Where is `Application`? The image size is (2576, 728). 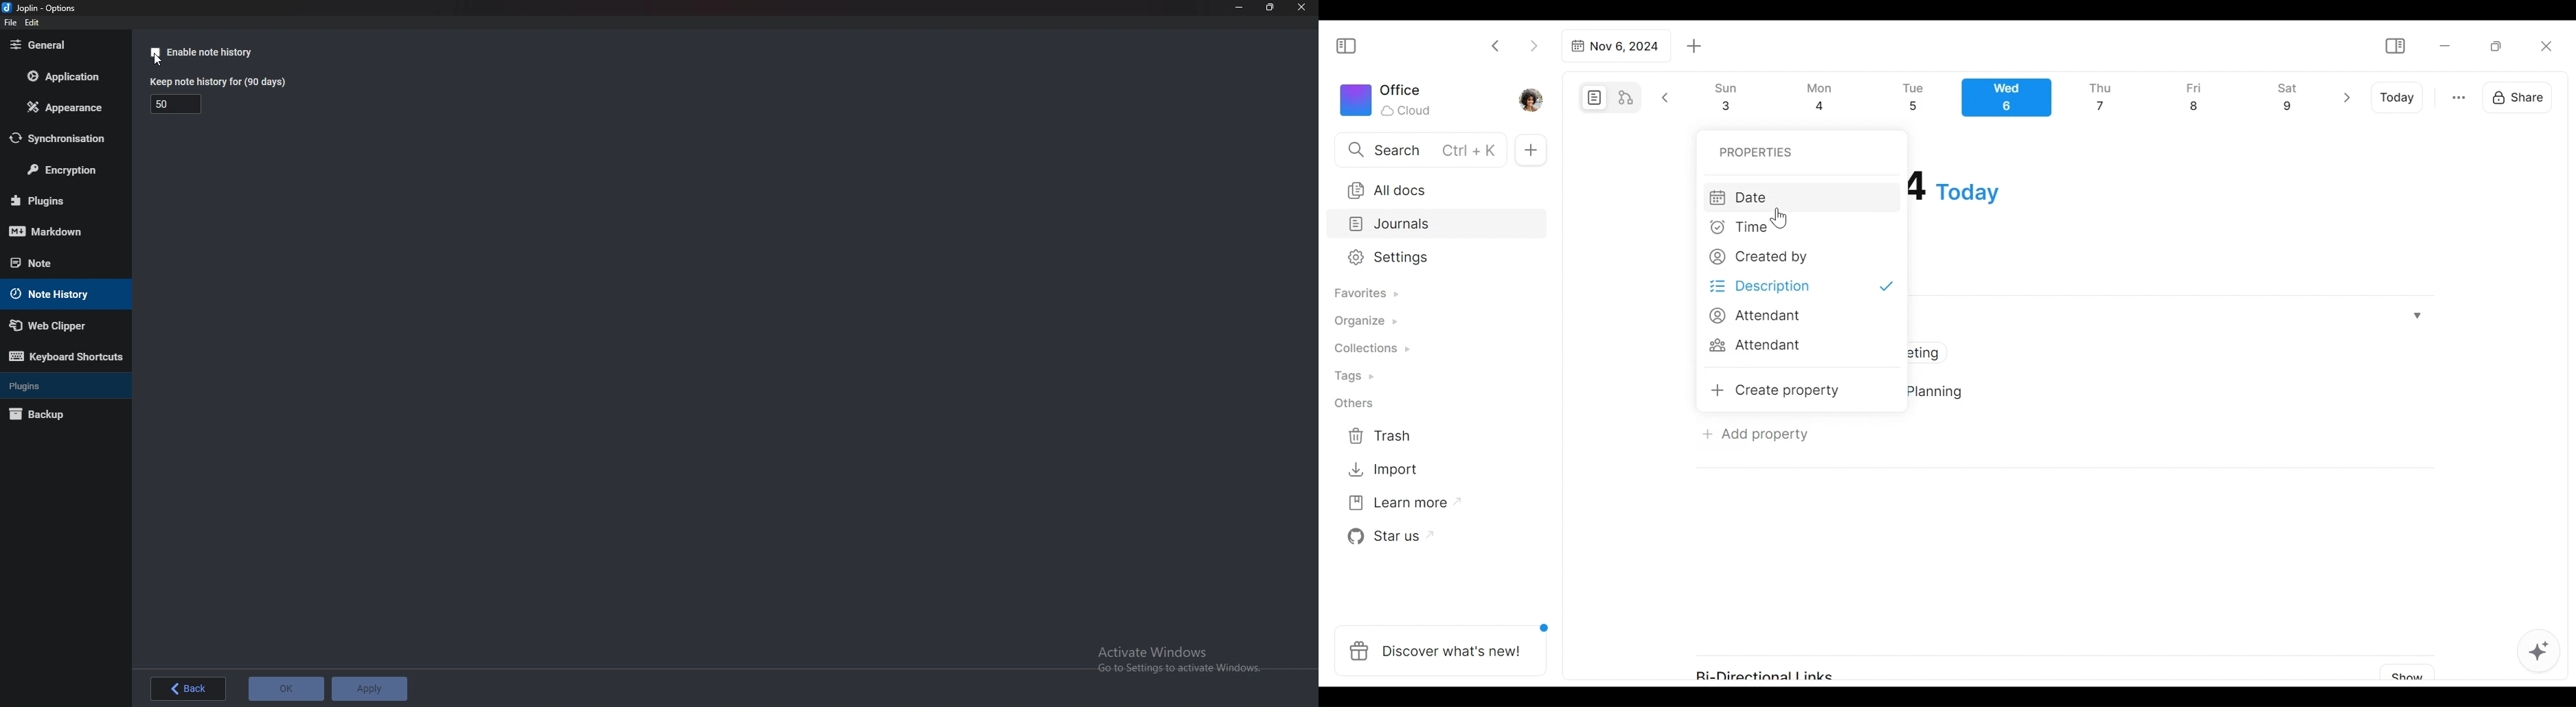
Application is located at coordinates (66, 75).